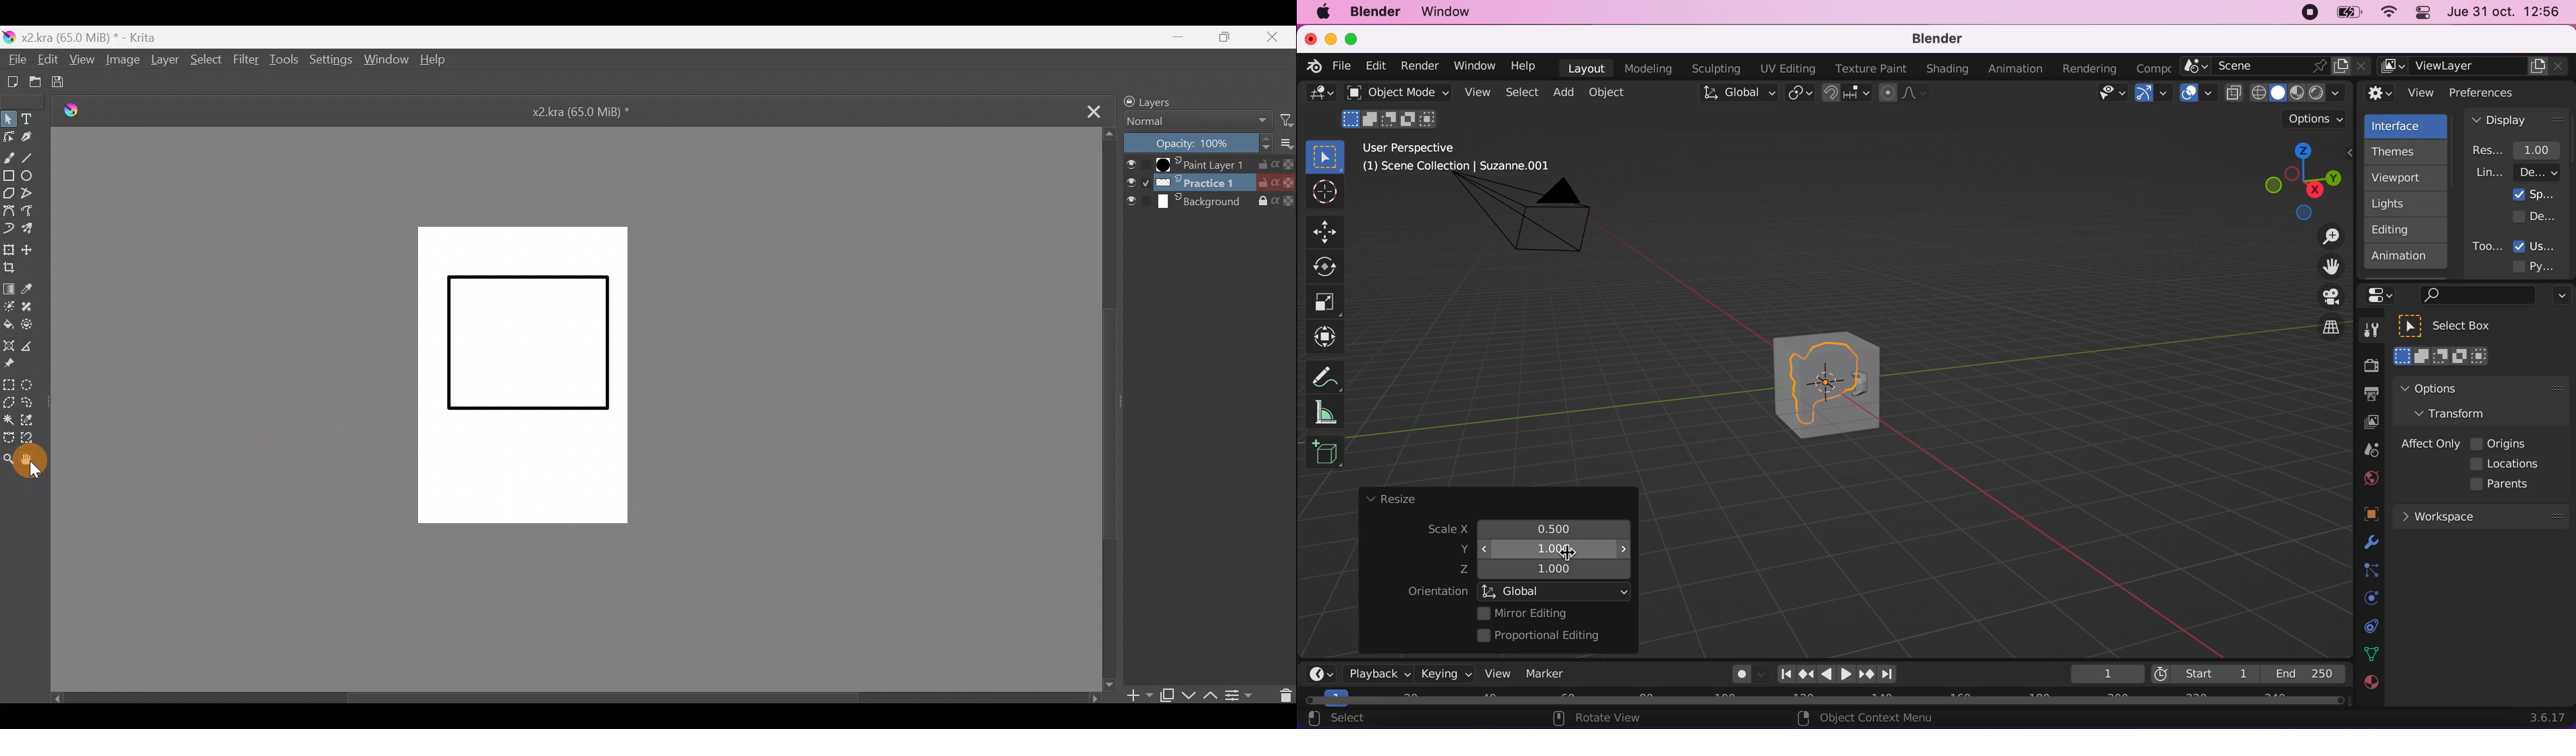  What do you see at coordinates (2345, 15) in the screenshot?
I see `battery` at bounding box center [2345, 15].